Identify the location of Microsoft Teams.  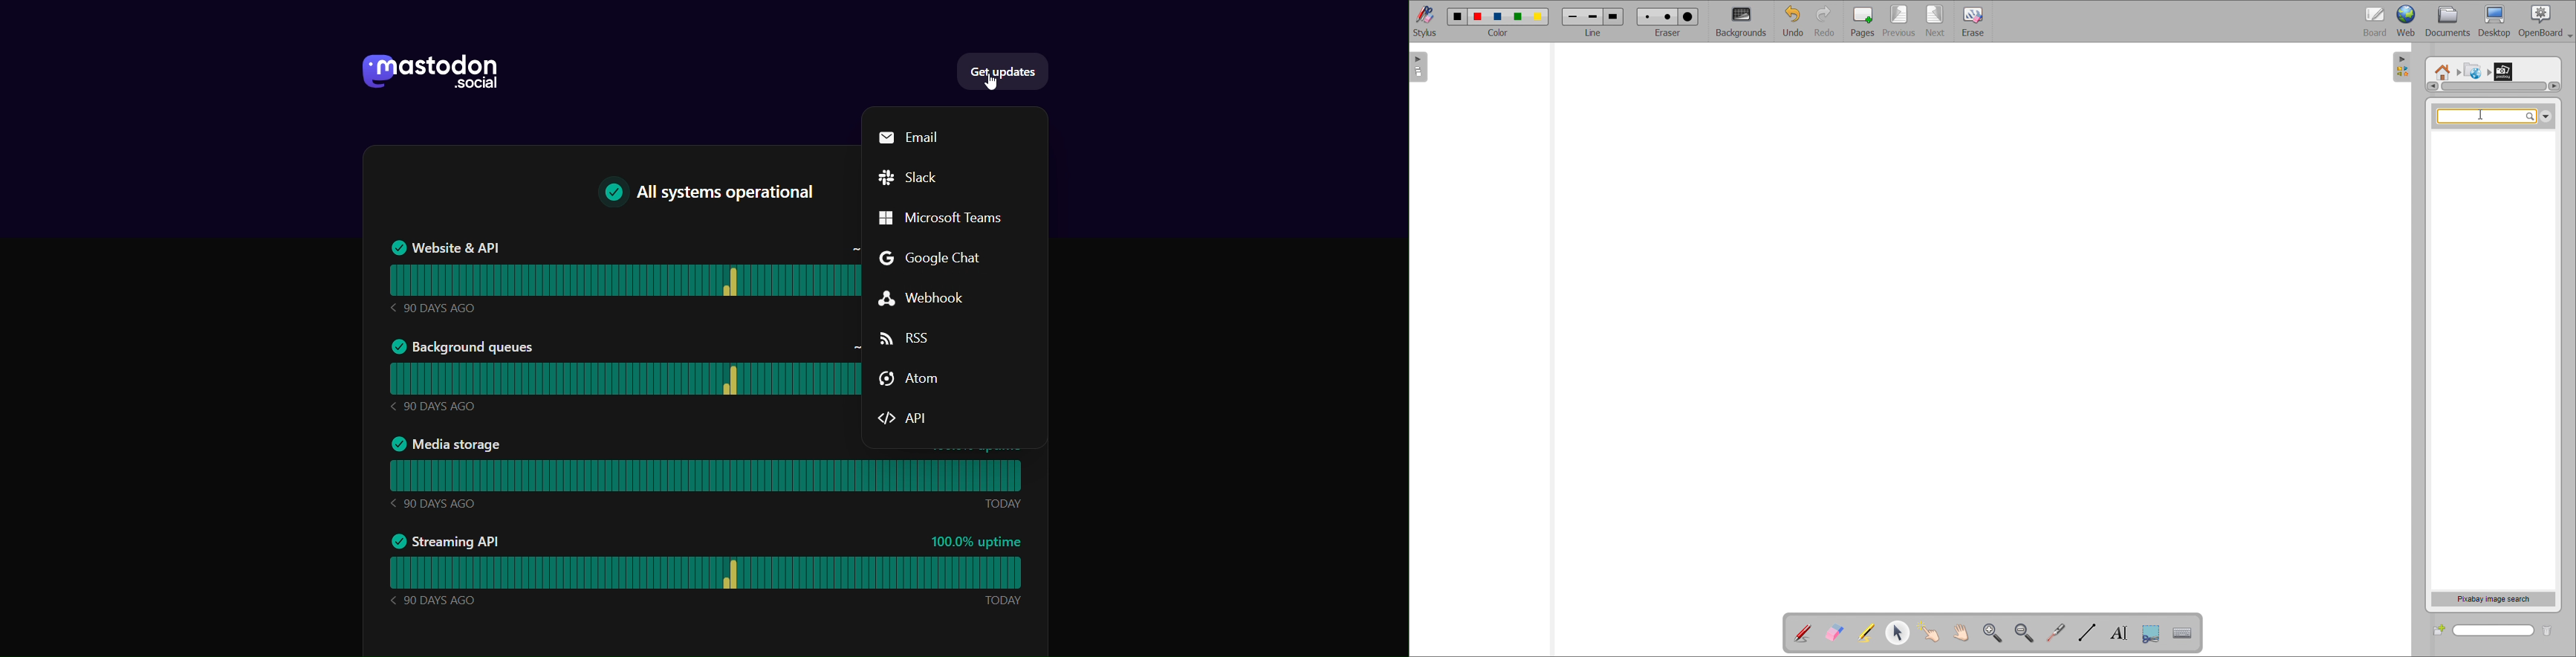
(951, 219).